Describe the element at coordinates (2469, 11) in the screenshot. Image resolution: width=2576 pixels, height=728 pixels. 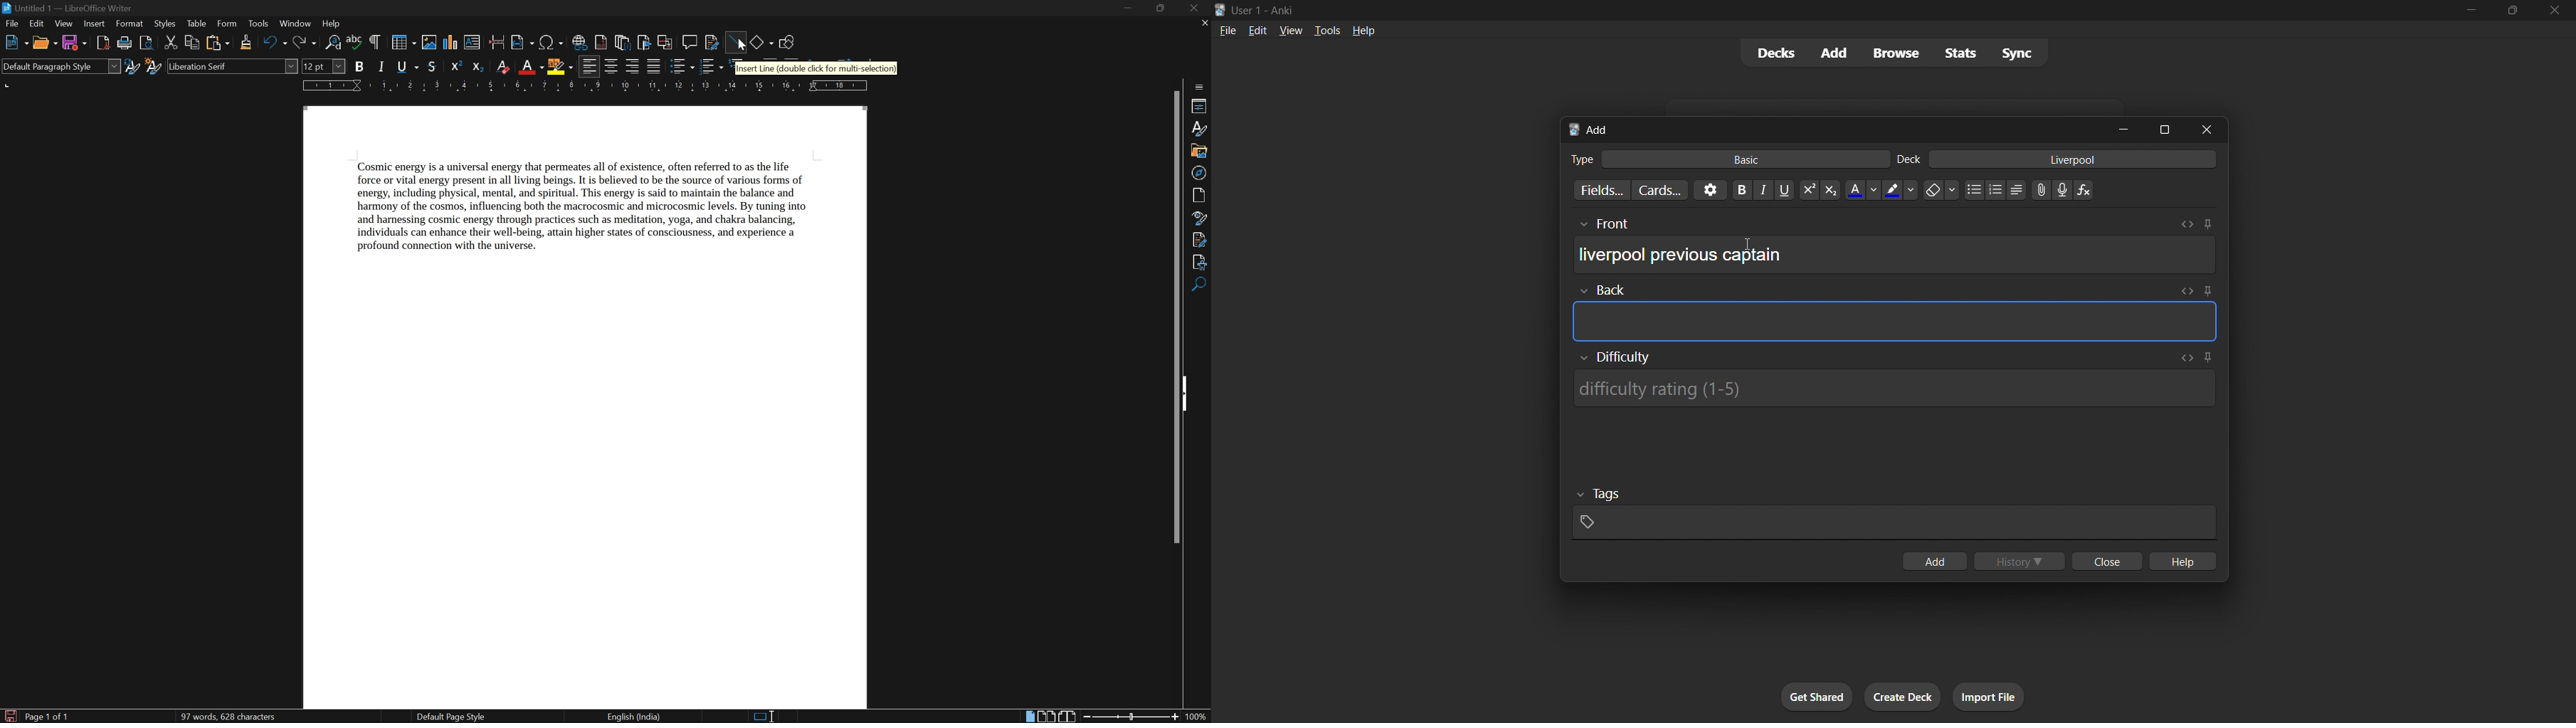
I see `minimize` at that location.